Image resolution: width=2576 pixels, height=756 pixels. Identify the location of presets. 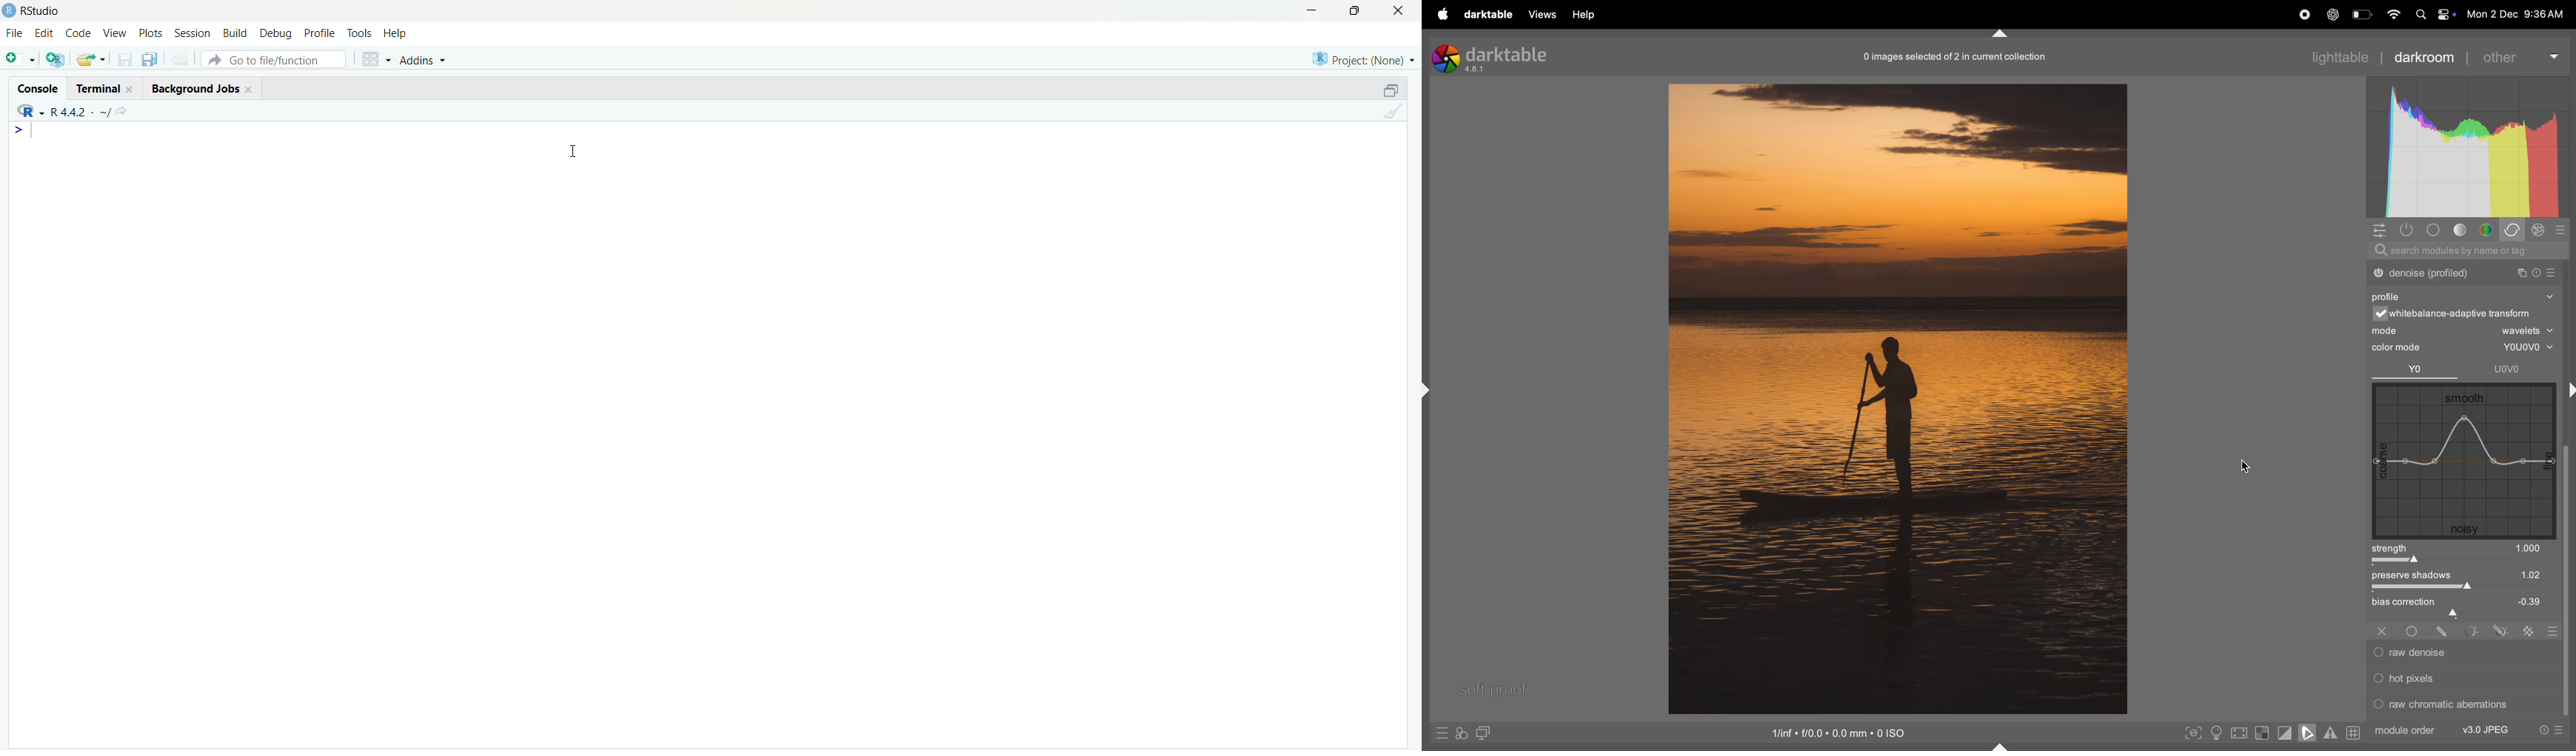
(2551, 731).